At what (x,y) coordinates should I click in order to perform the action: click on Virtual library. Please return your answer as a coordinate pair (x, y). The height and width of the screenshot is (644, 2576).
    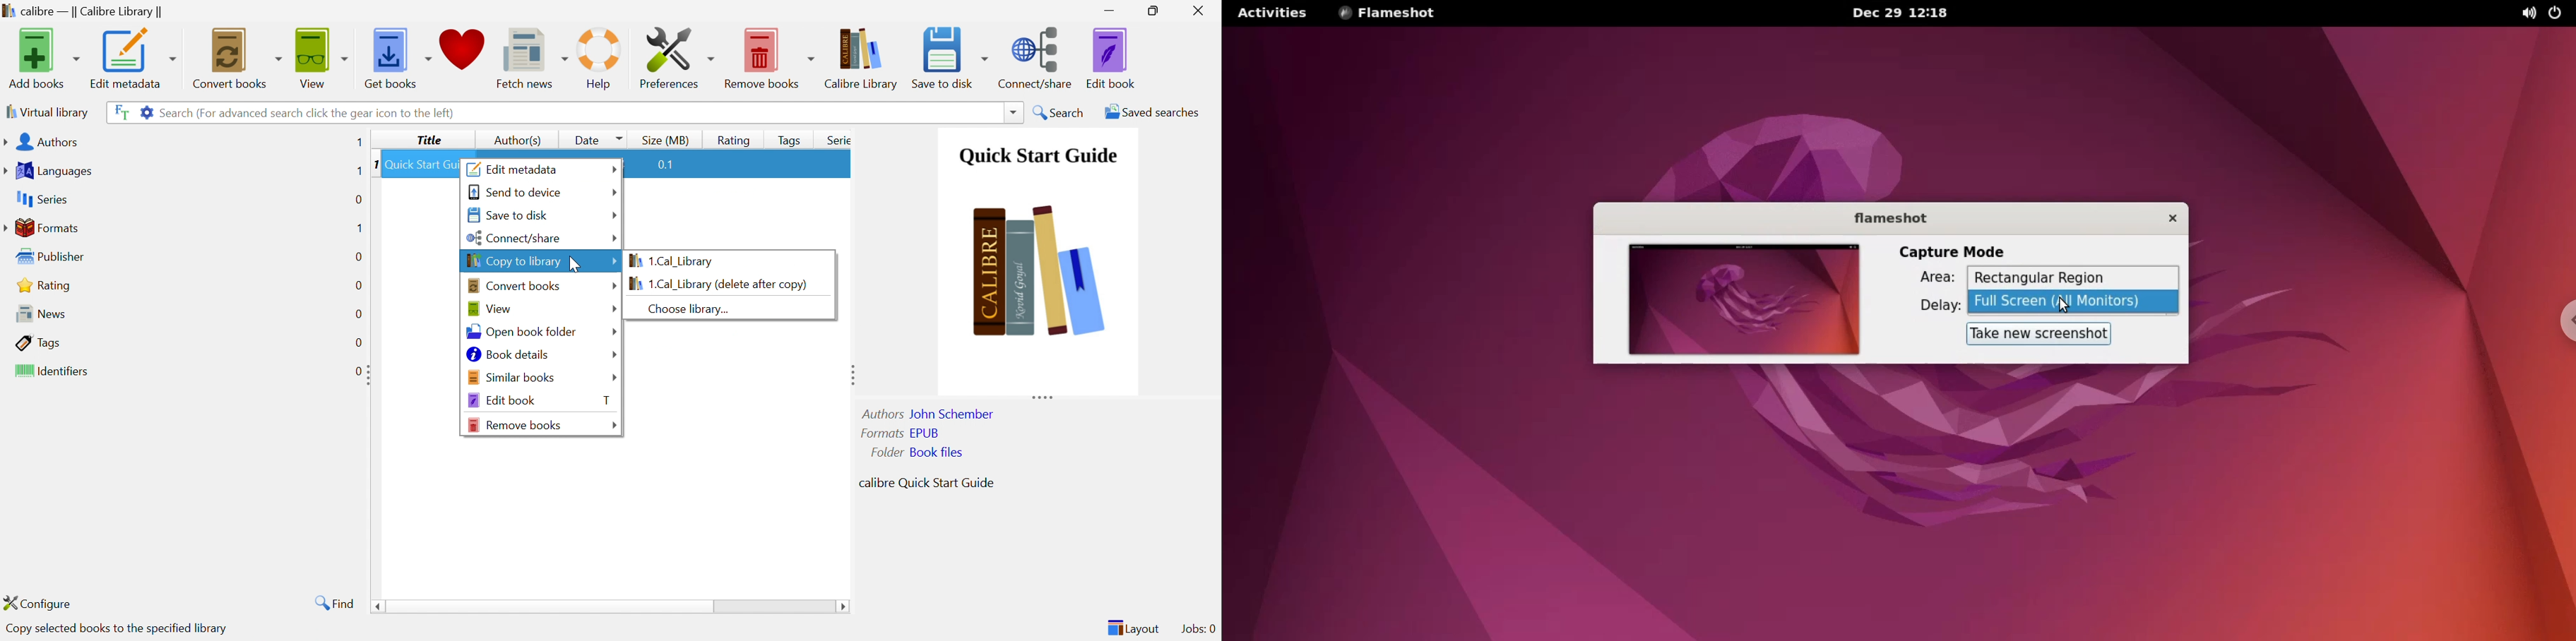
    Looking at the image, I should click on (48, 112).